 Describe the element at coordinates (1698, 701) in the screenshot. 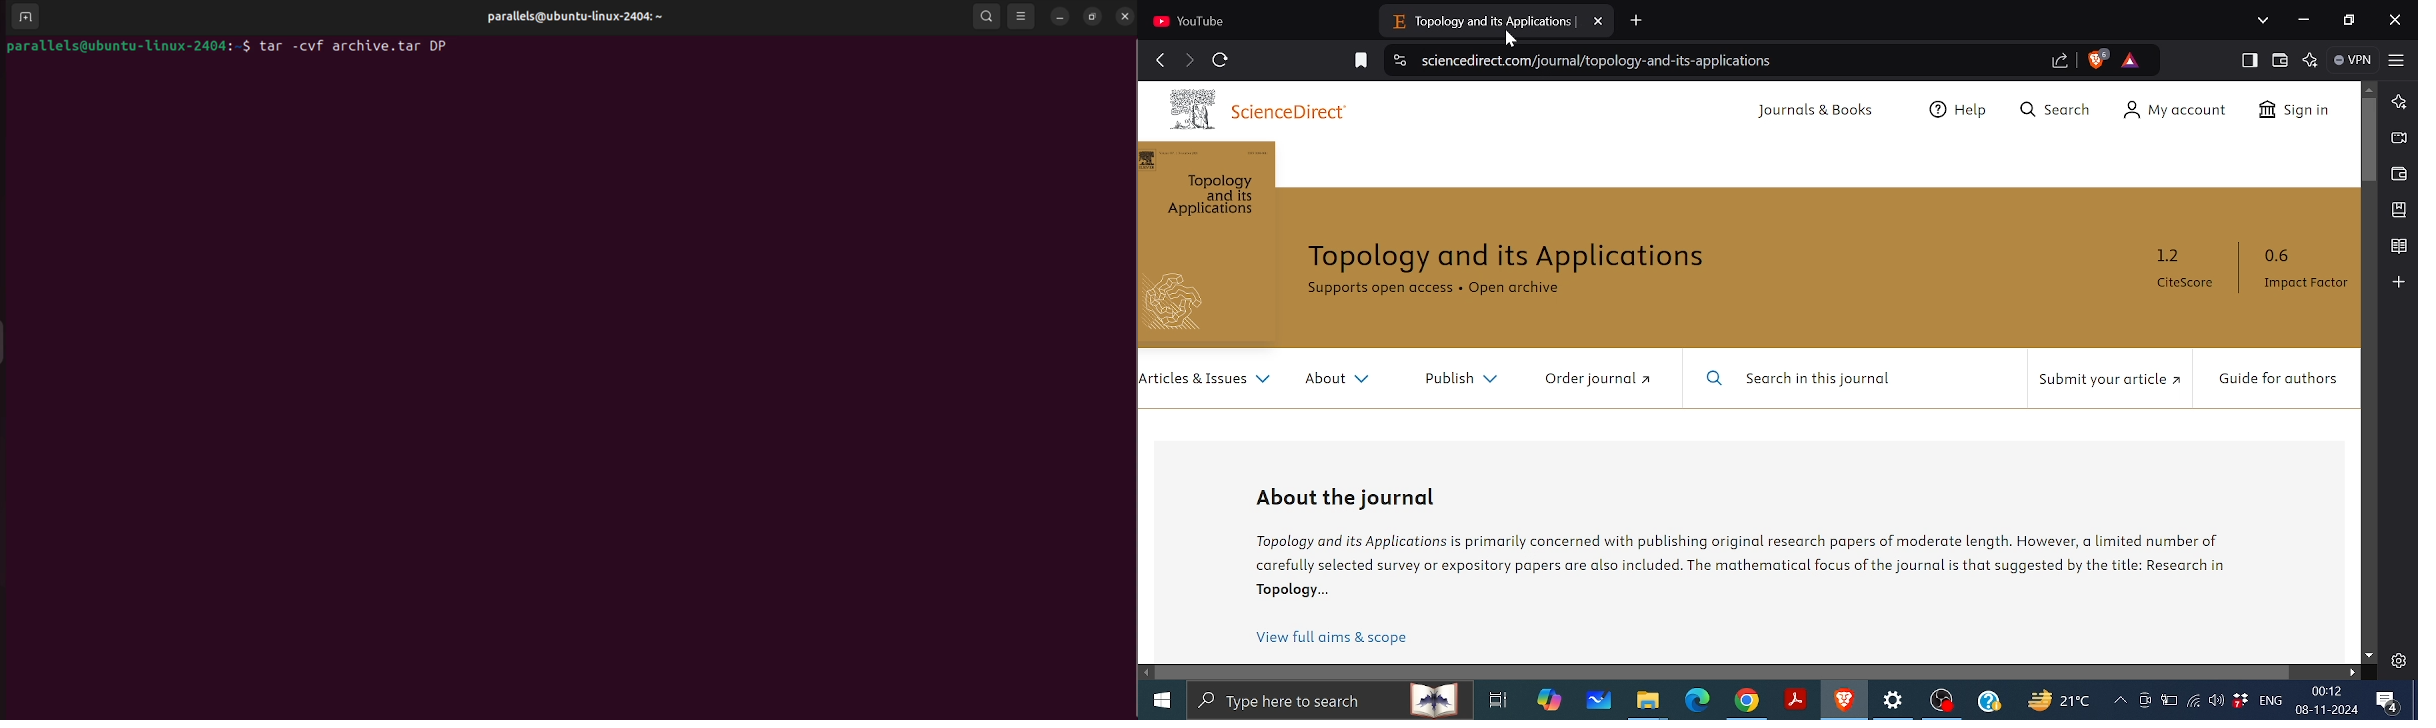

I see `Microsoft edge` at that location.